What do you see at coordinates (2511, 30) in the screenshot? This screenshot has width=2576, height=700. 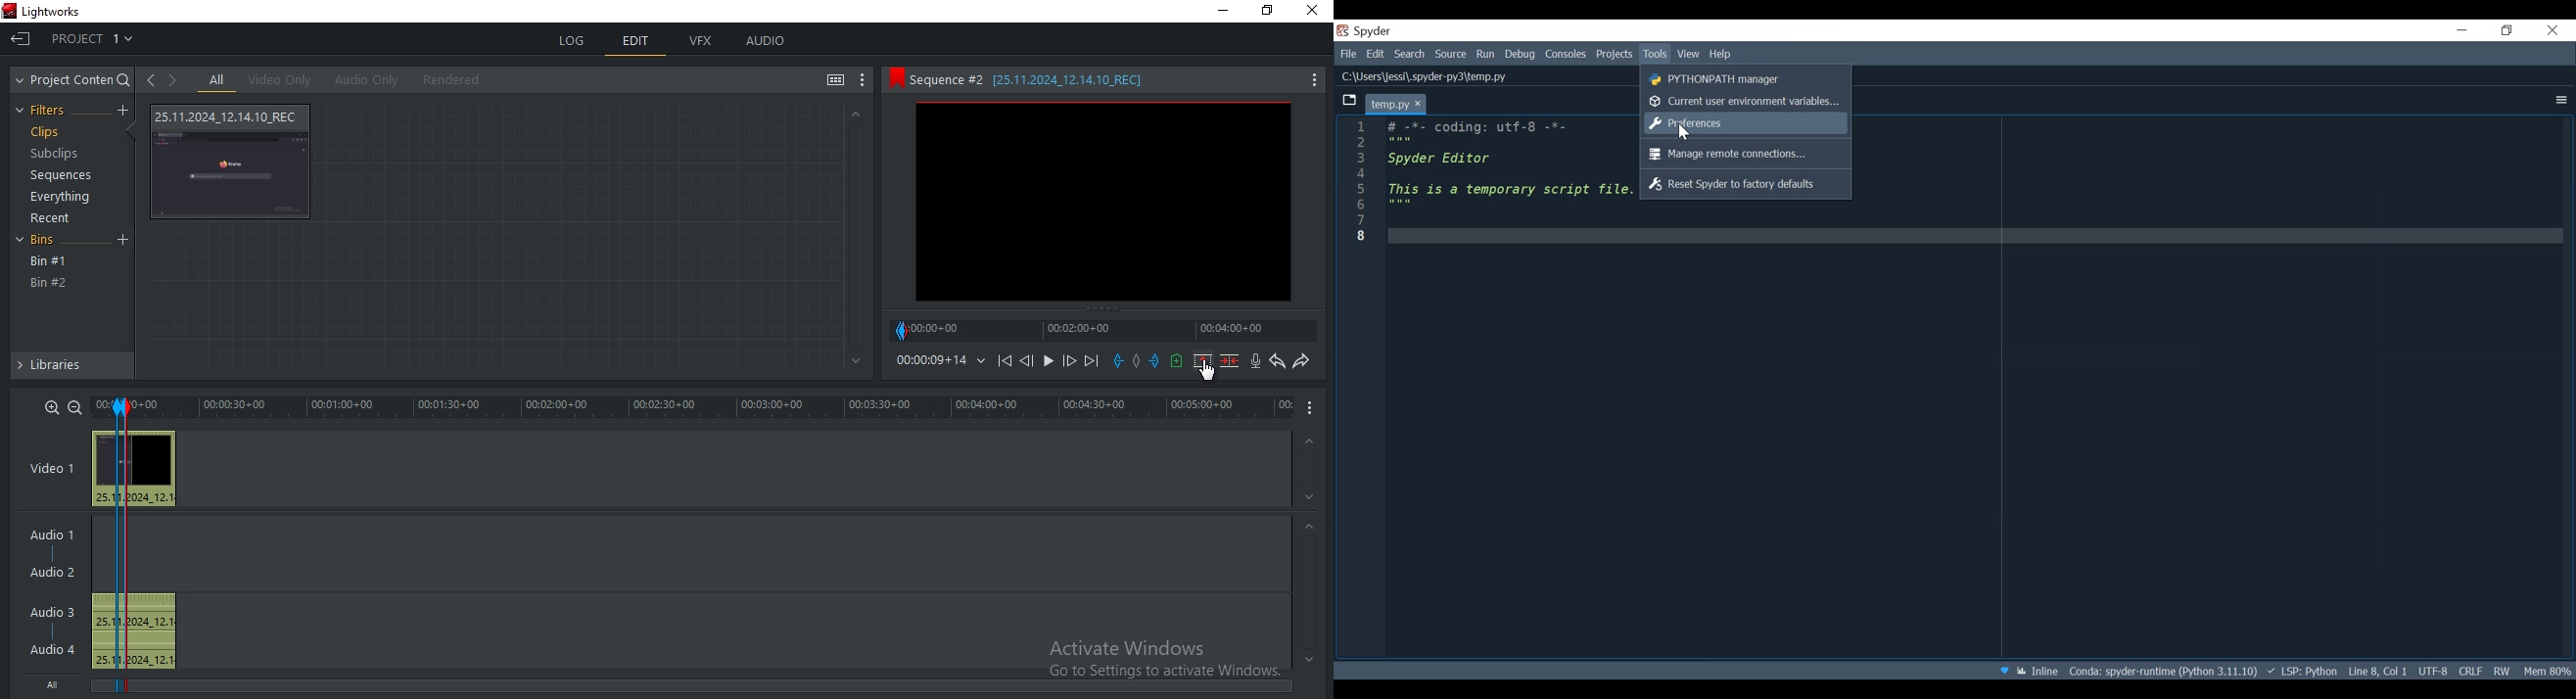 I see `Restore` at bounding box center [2511, 30].